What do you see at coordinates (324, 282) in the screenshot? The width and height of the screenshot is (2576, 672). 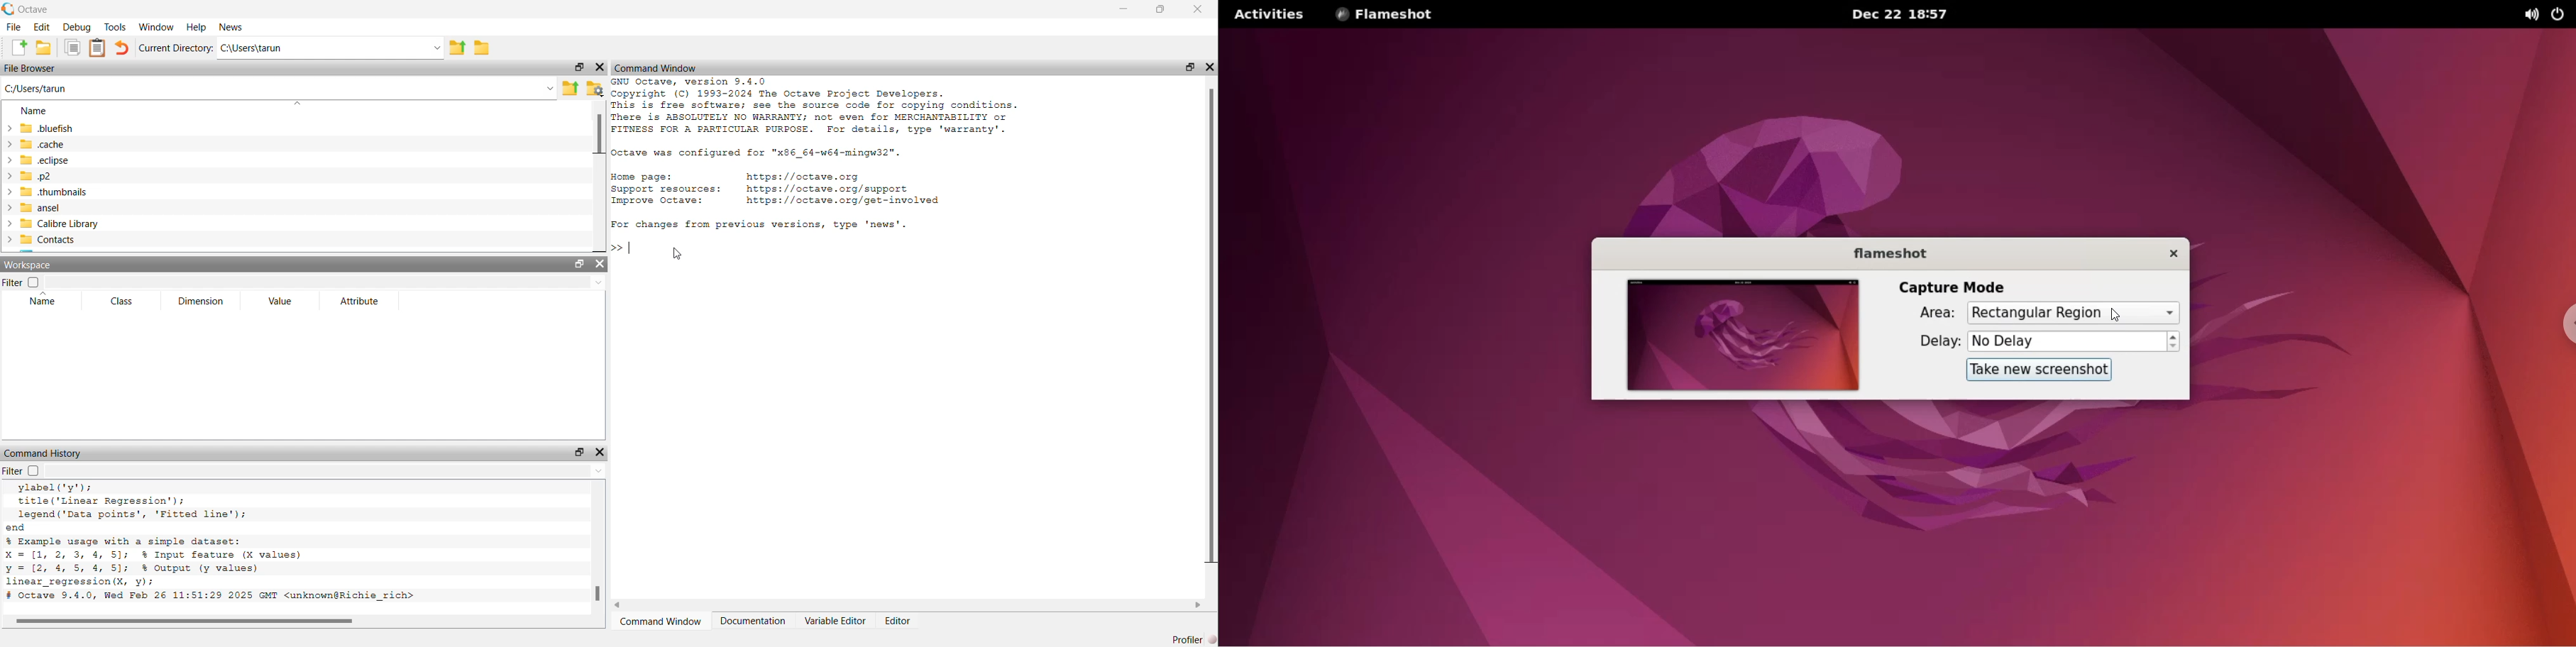 I see `filter input field` at bounding box center [324, 282].